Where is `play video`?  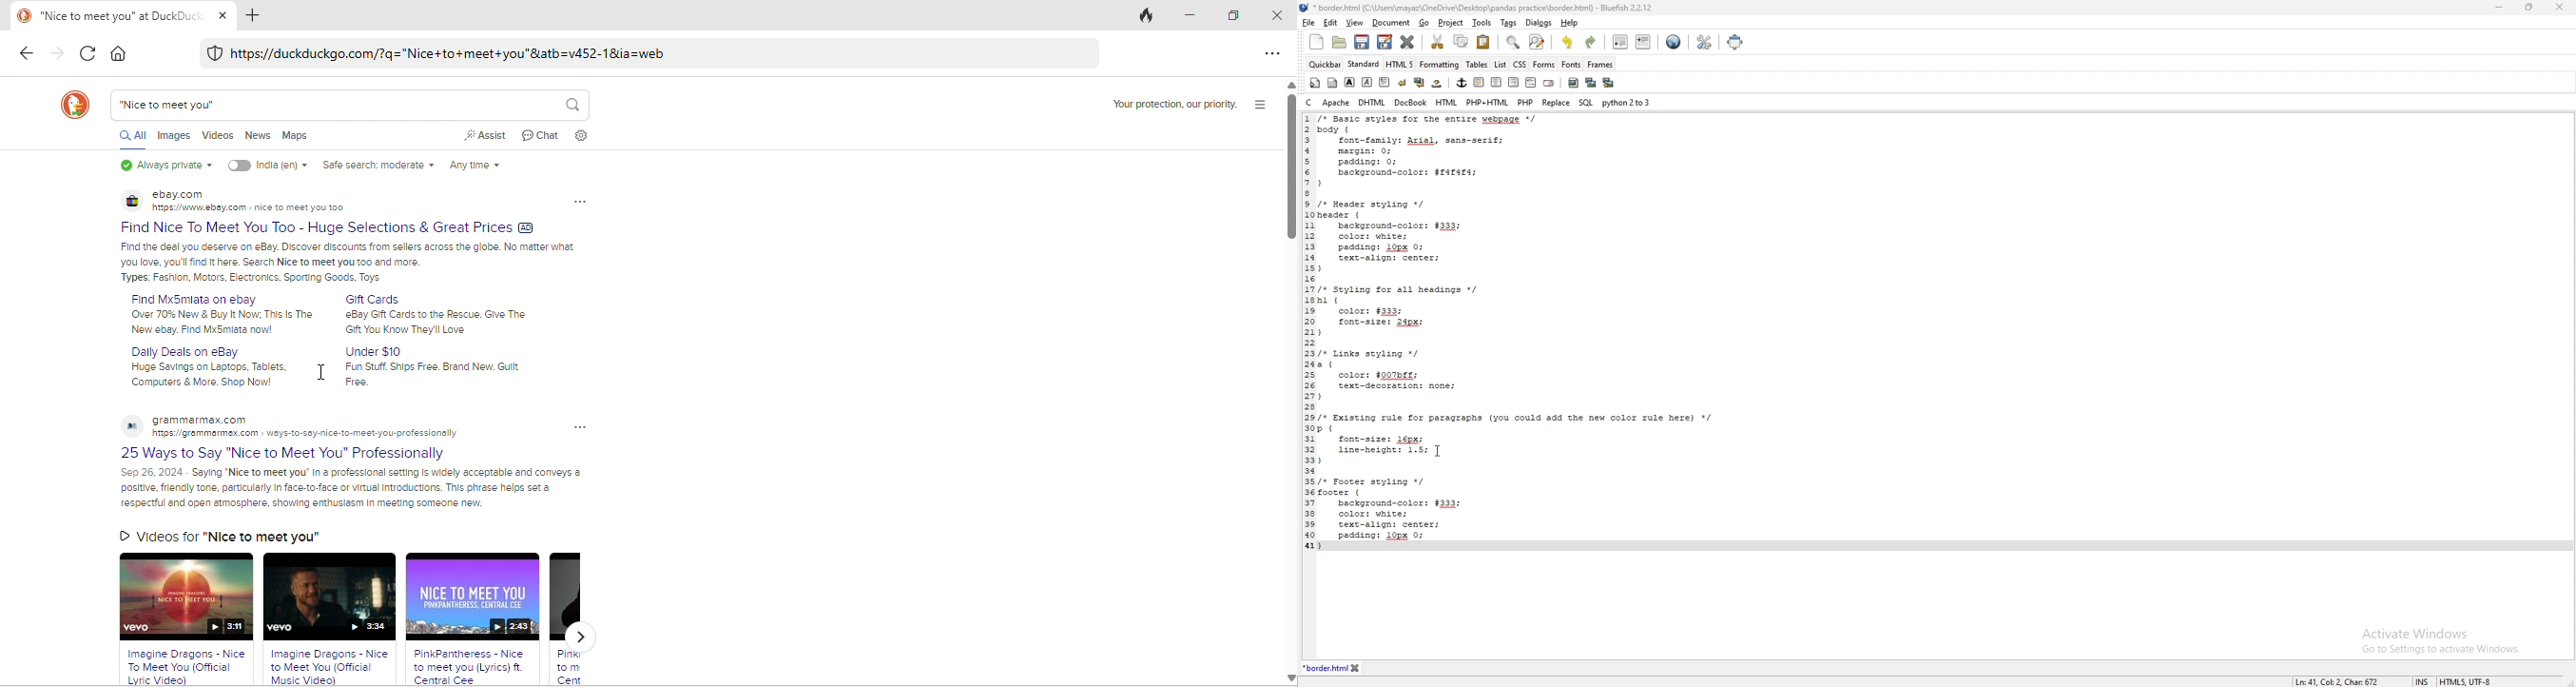 play video is located at coordinates (186, 598).